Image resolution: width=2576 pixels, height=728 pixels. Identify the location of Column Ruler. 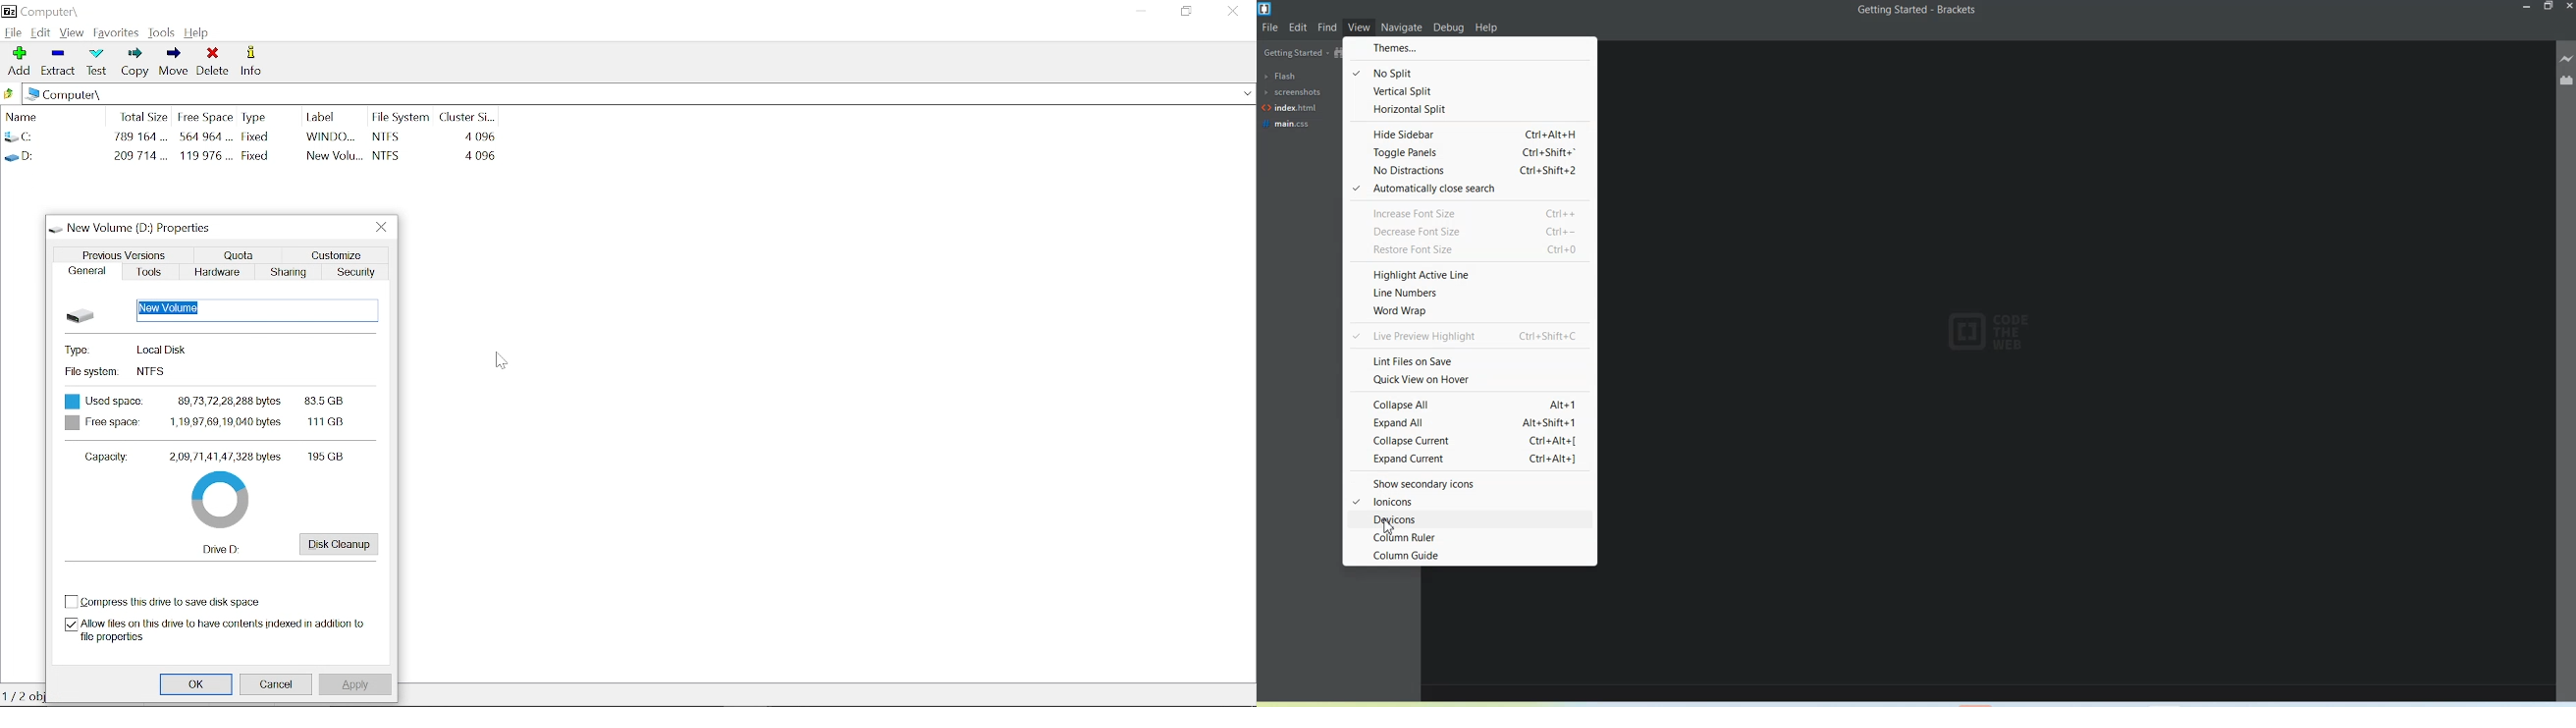
(1469, 536).